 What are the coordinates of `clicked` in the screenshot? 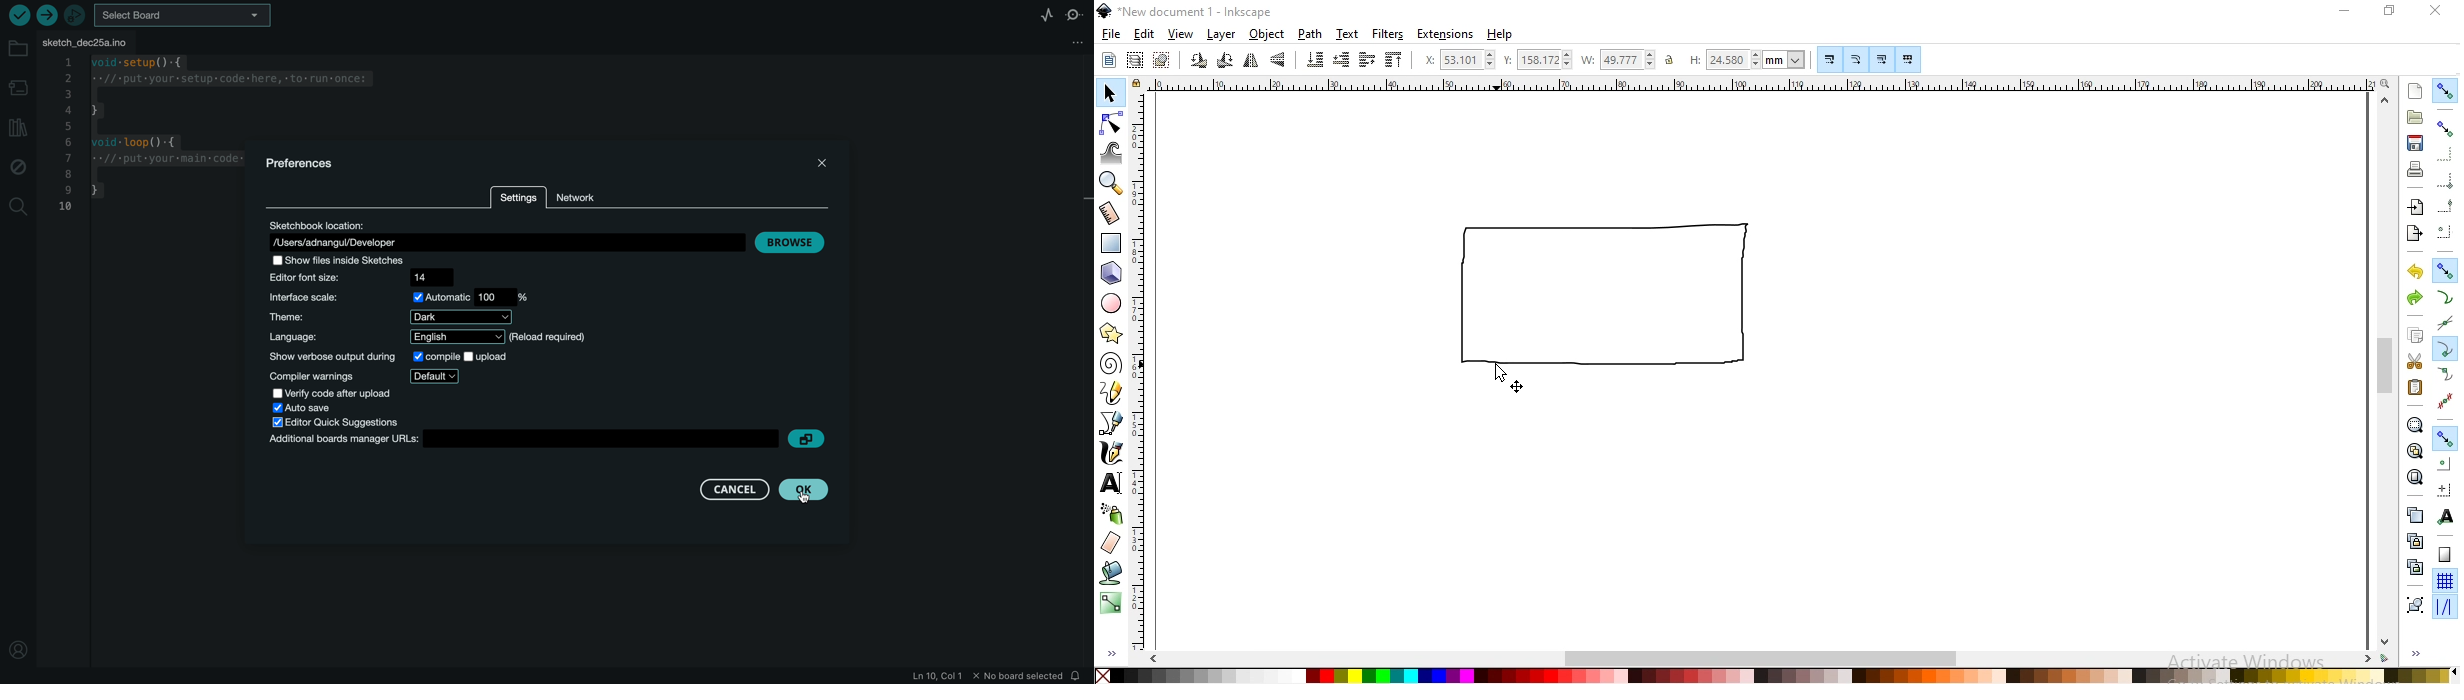 It's located at (804, 489).